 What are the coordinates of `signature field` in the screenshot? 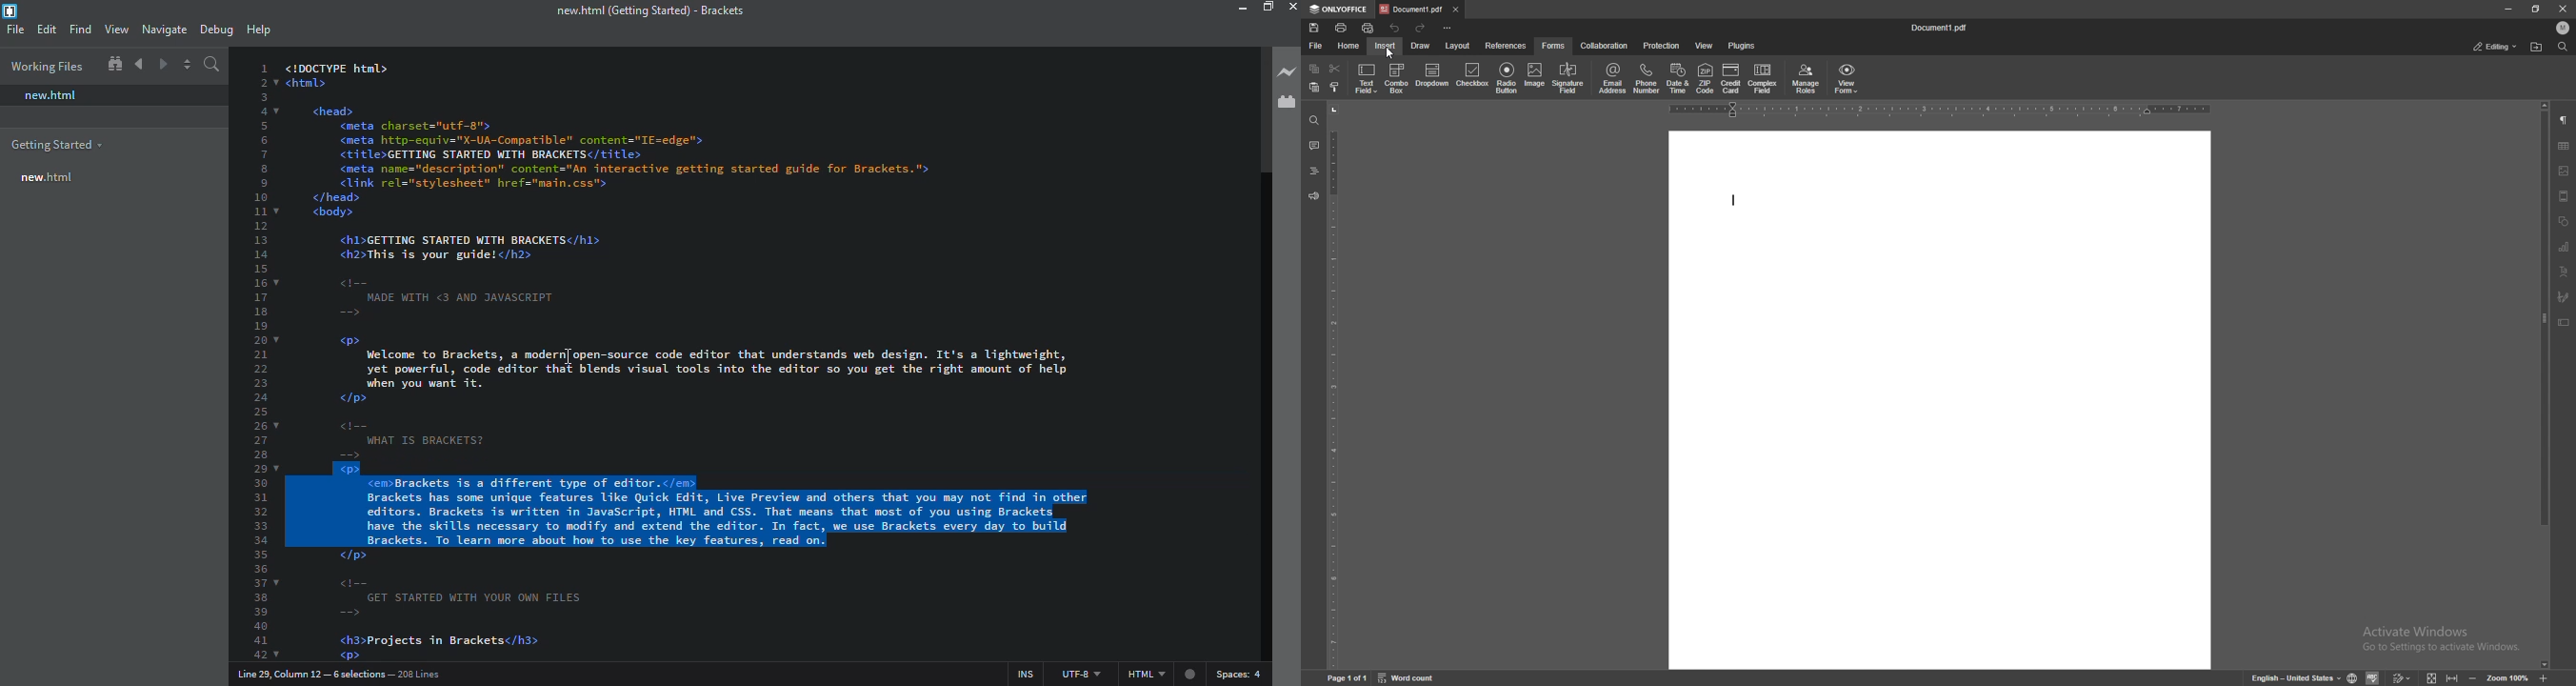 It's located at (2564, 296).